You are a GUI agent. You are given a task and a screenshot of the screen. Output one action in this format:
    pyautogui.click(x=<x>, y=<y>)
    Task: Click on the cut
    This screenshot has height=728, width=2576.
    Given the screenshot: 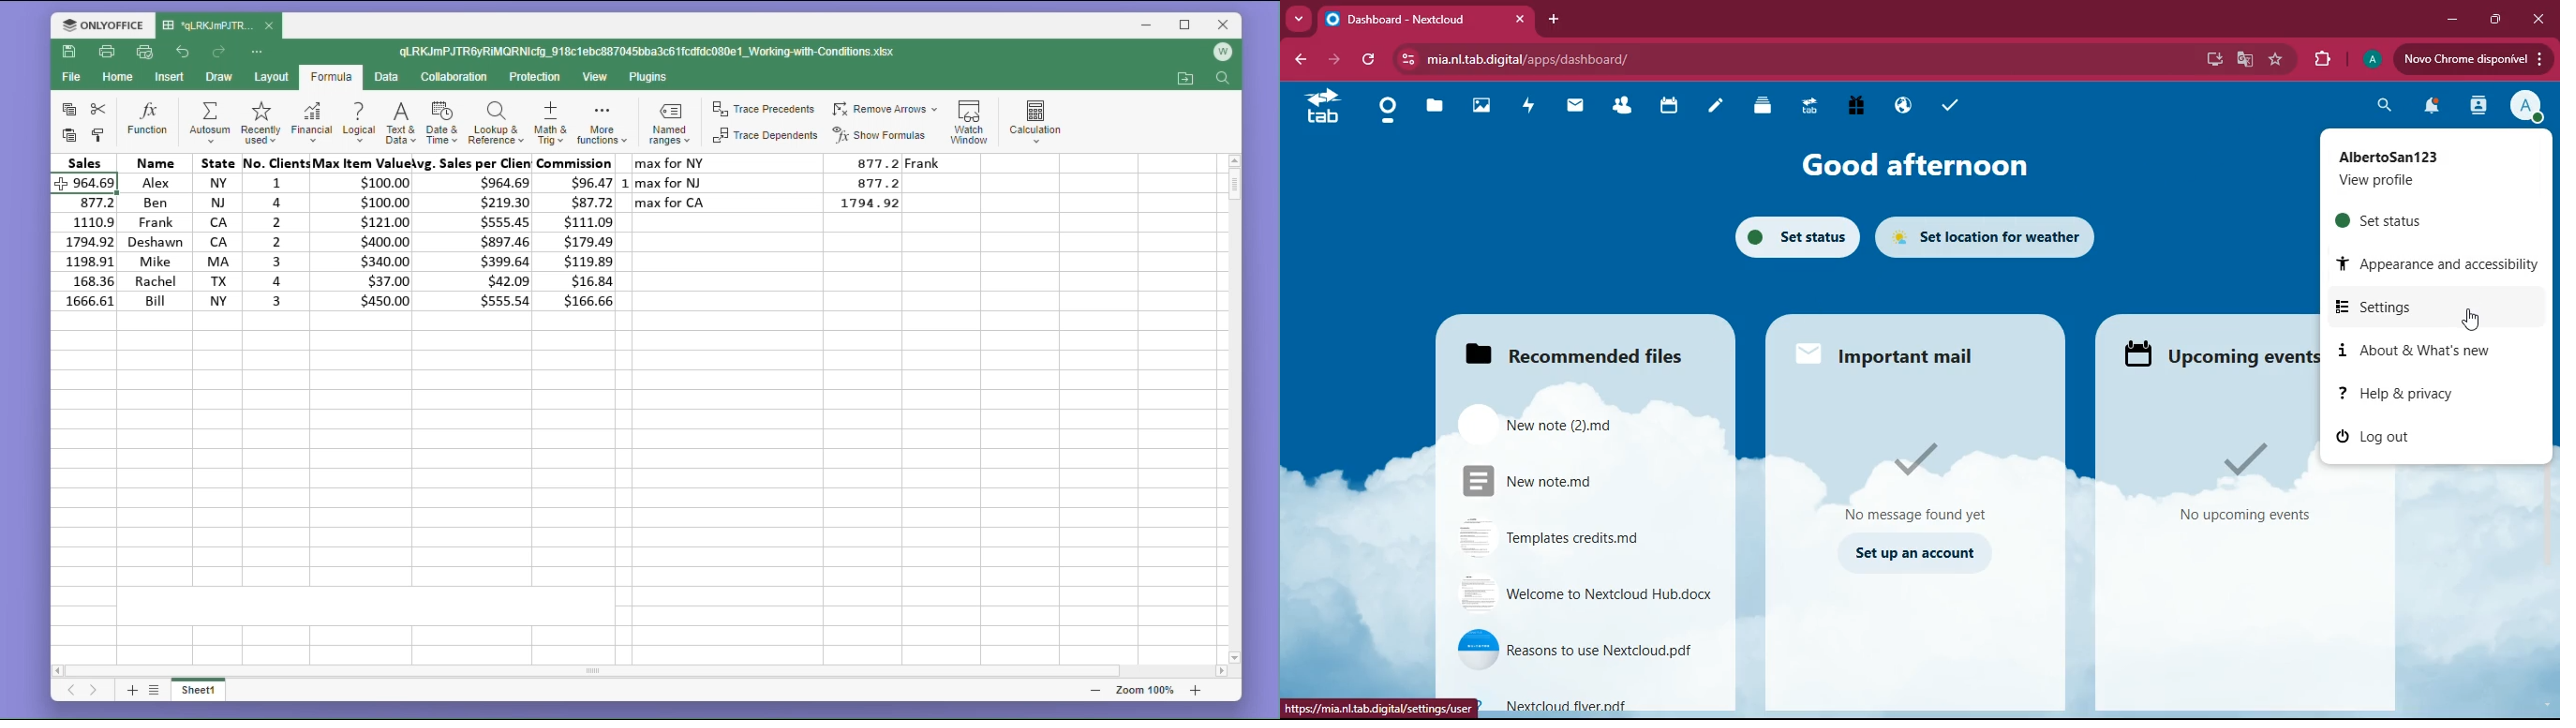 What is the action you would take?
    pyautogui.click(x=102, y=109)
    